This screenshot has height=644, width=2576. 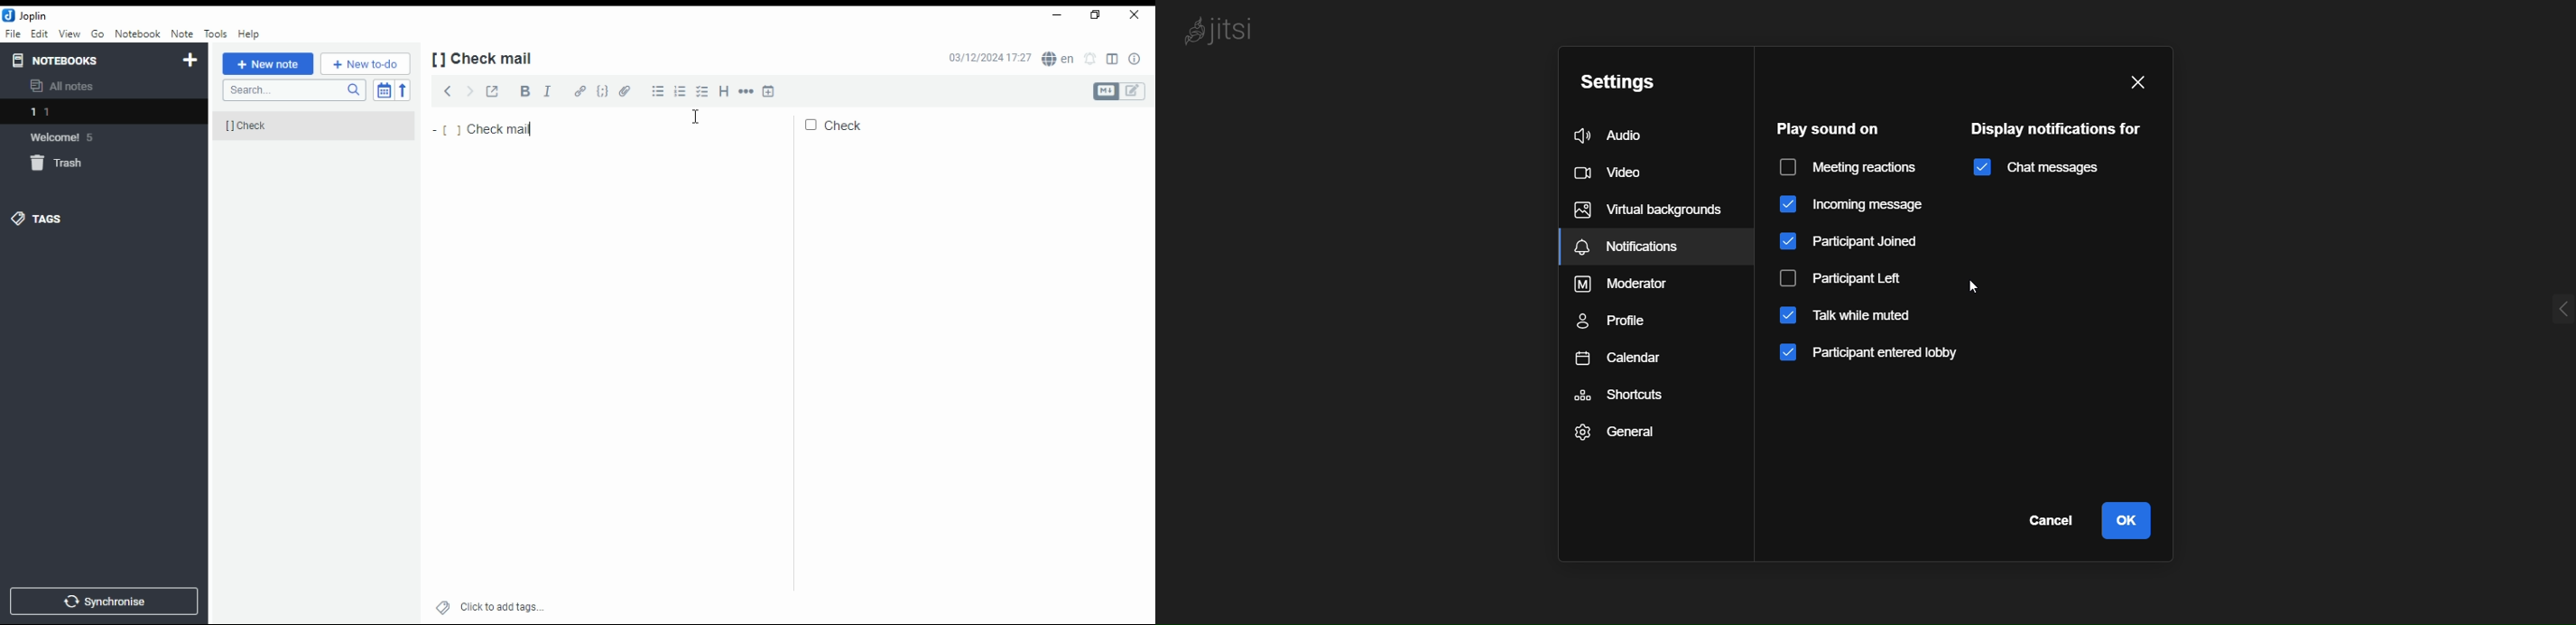 What do you see at coordinates (491, 126) in the screenshot?
I see `check mail` at bounding box center [491, 126].